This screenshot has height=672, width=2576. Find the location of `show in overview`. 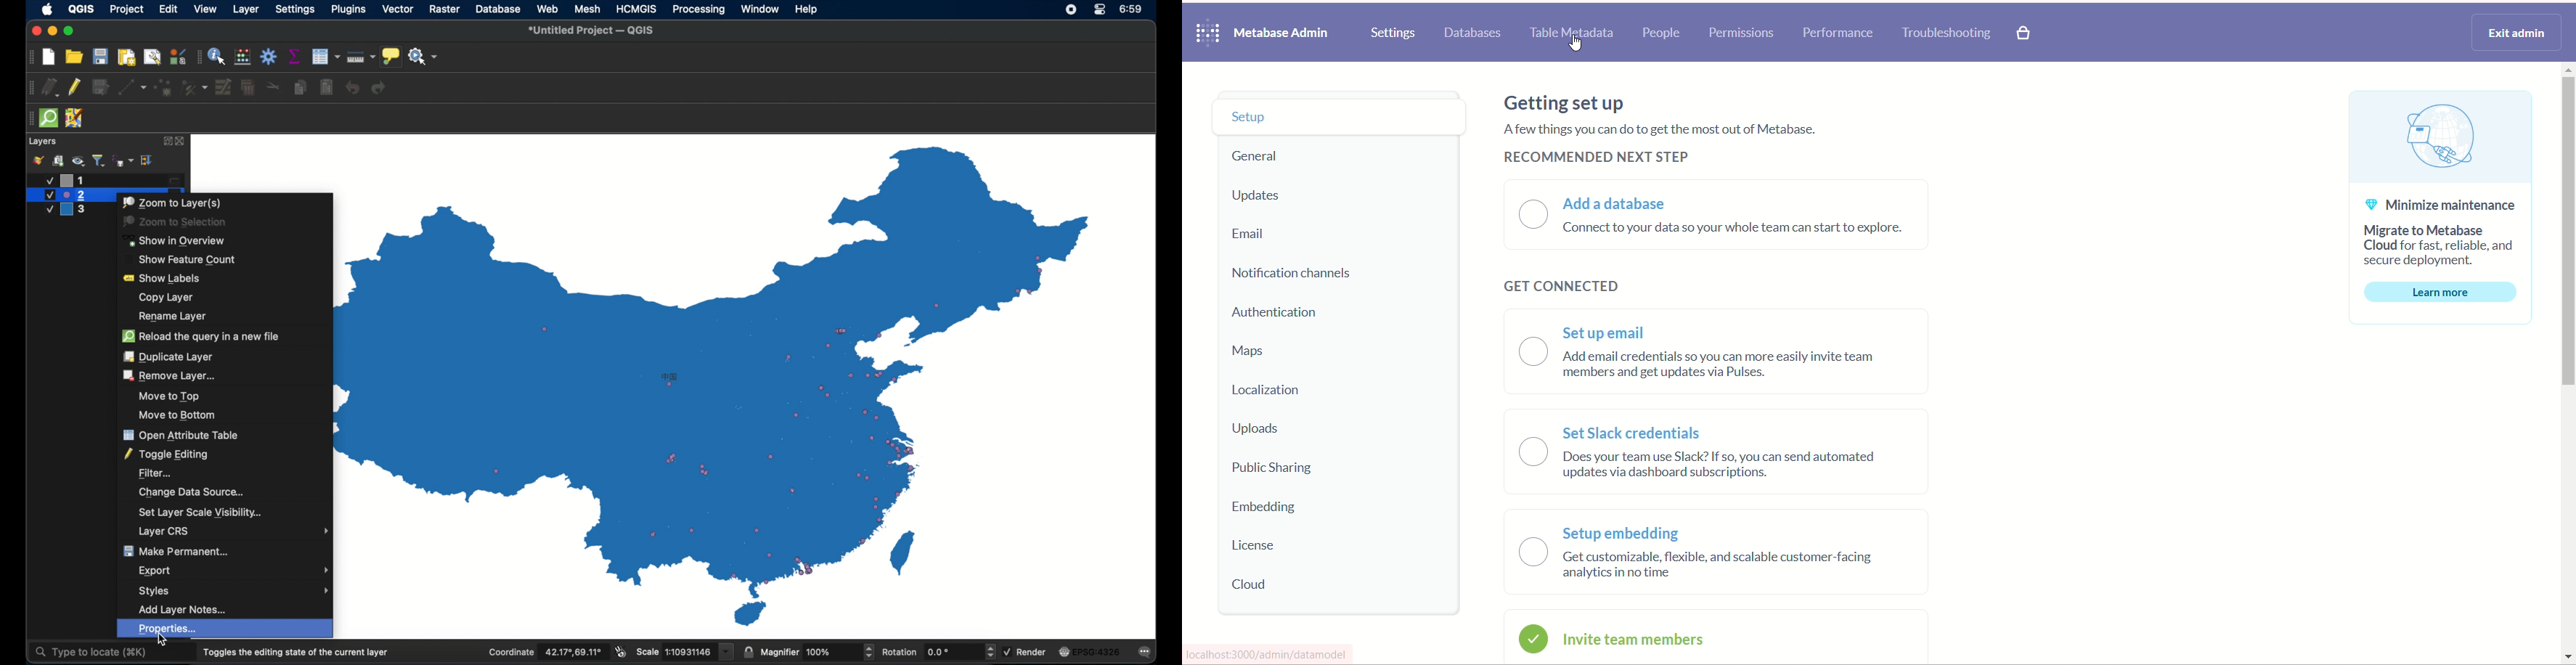

show in overview is located at coordinates (174, 241).